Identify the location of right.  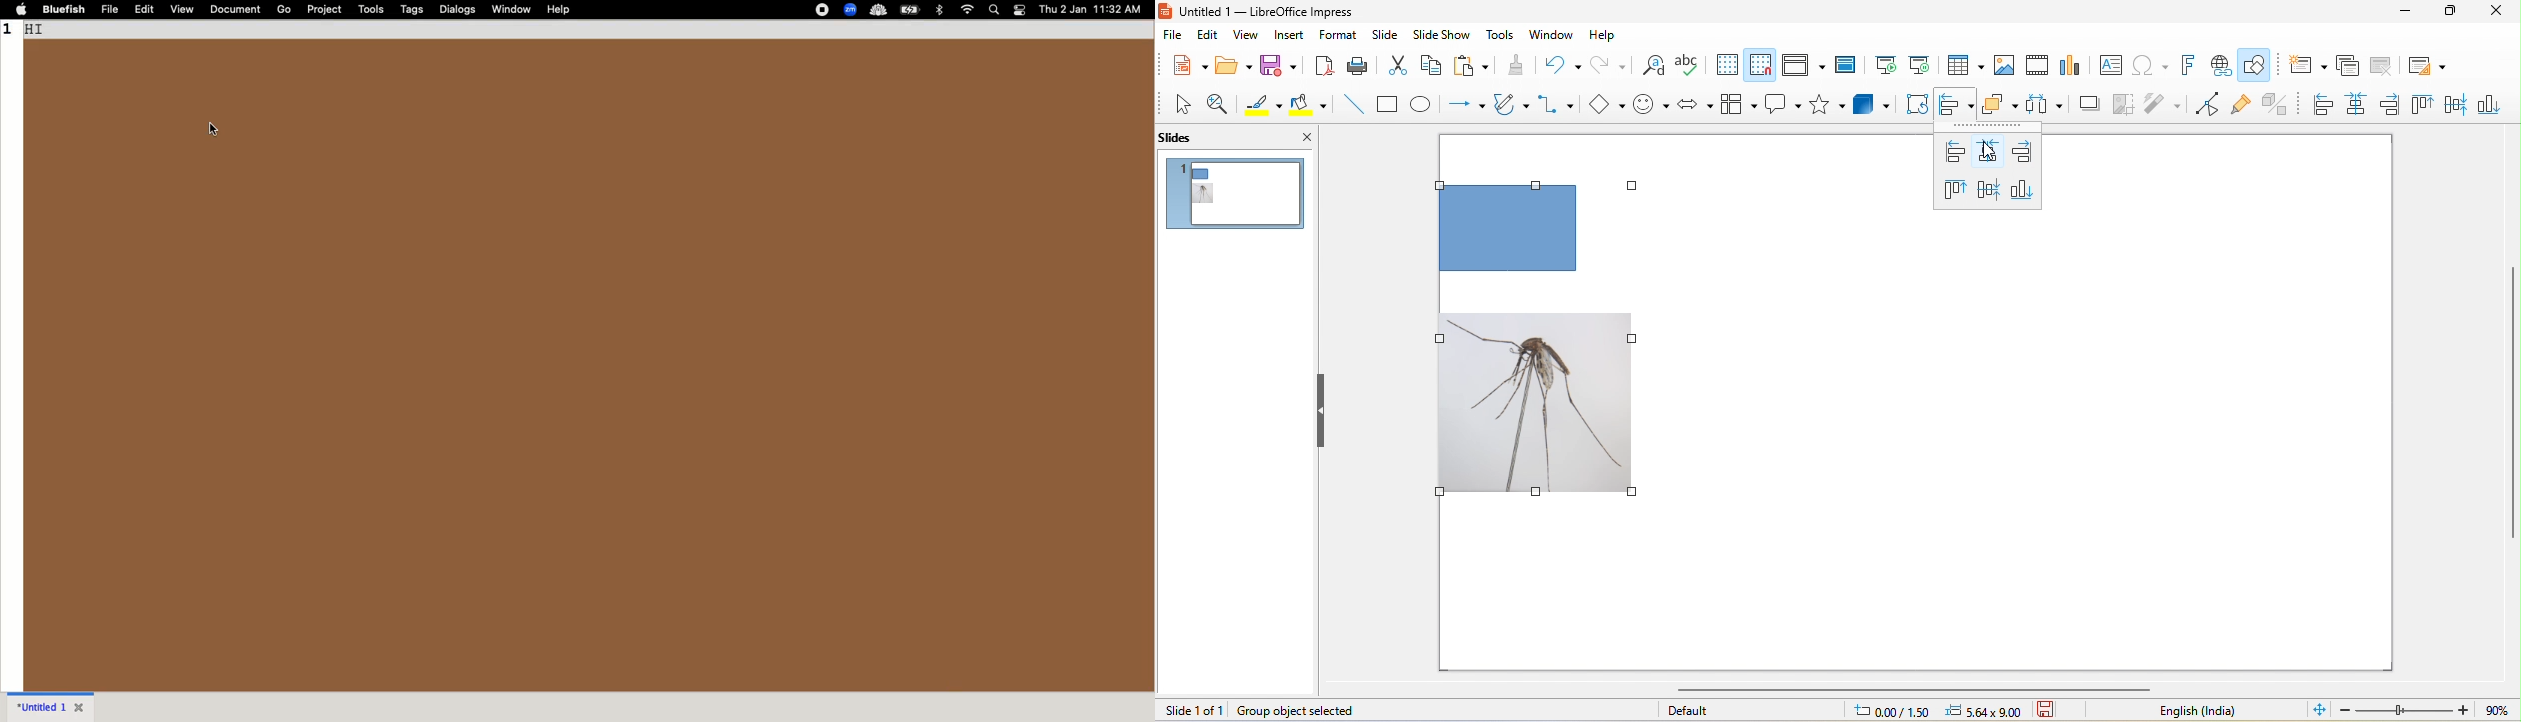
(2388, 106).